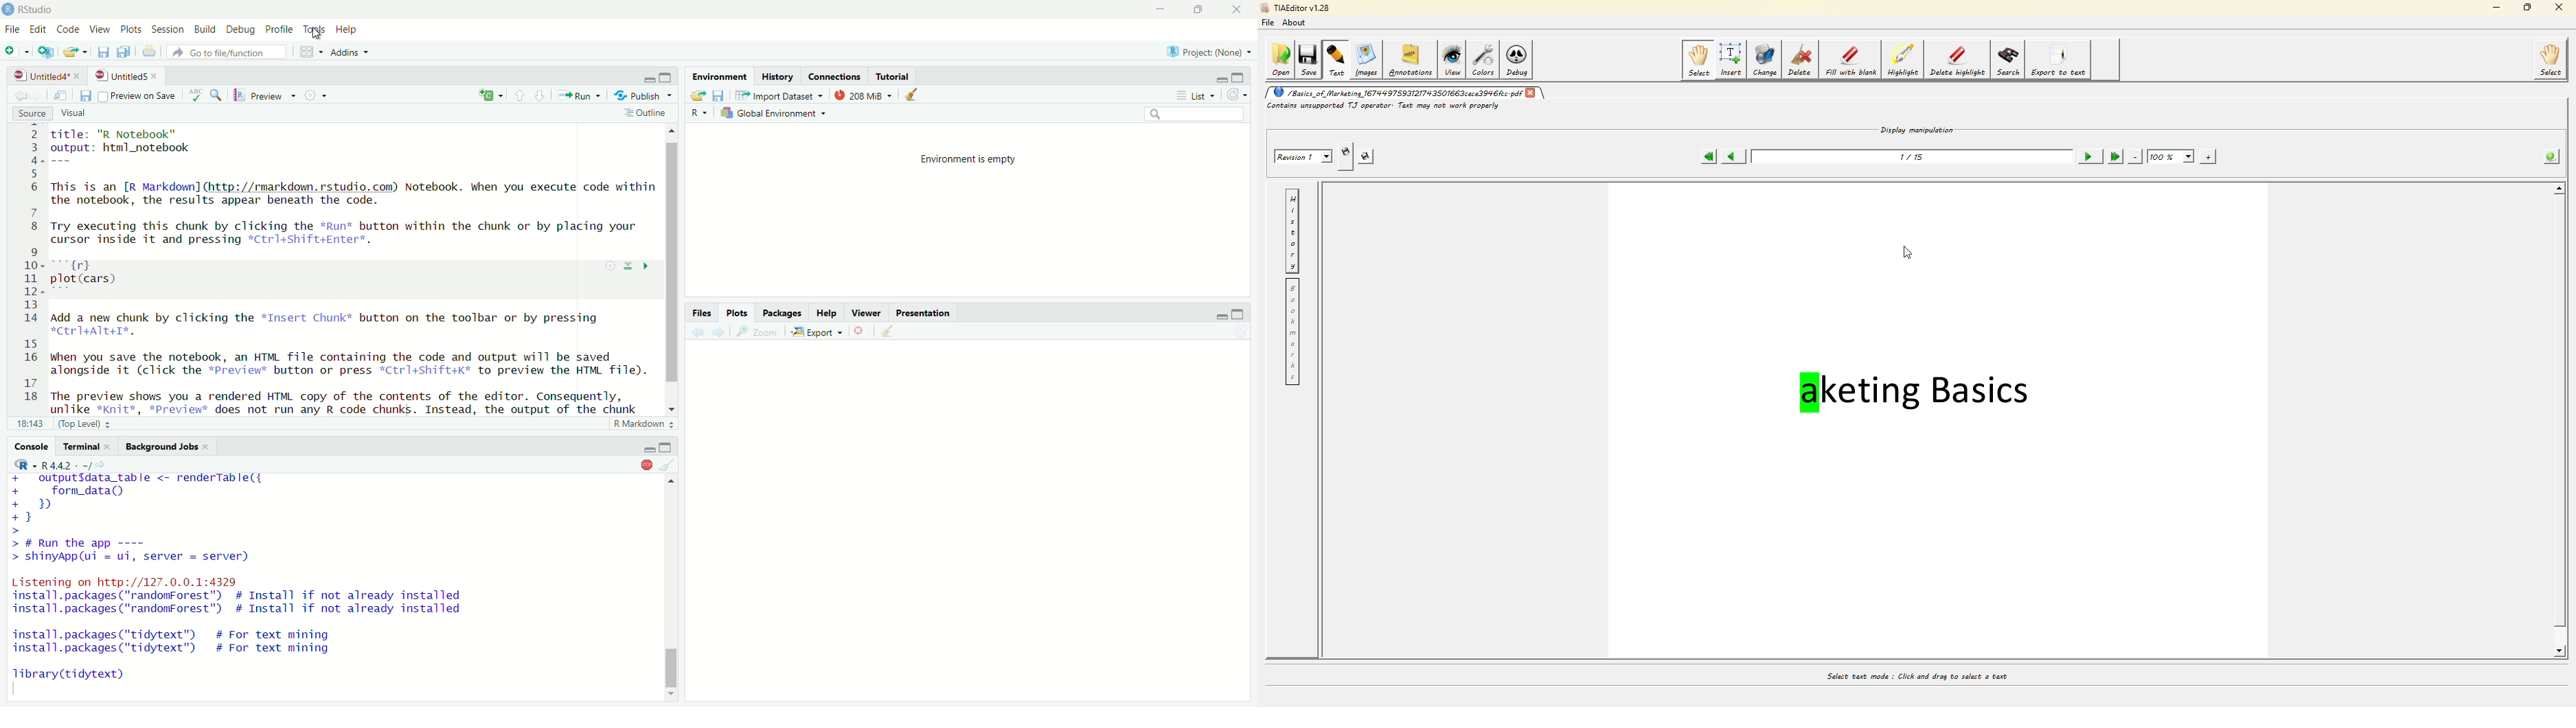 The width and height of the screenshot is (2576, 728). Describe the element at coordinates (895, 76) in the screenshot. I see `Tutorial` at that location.